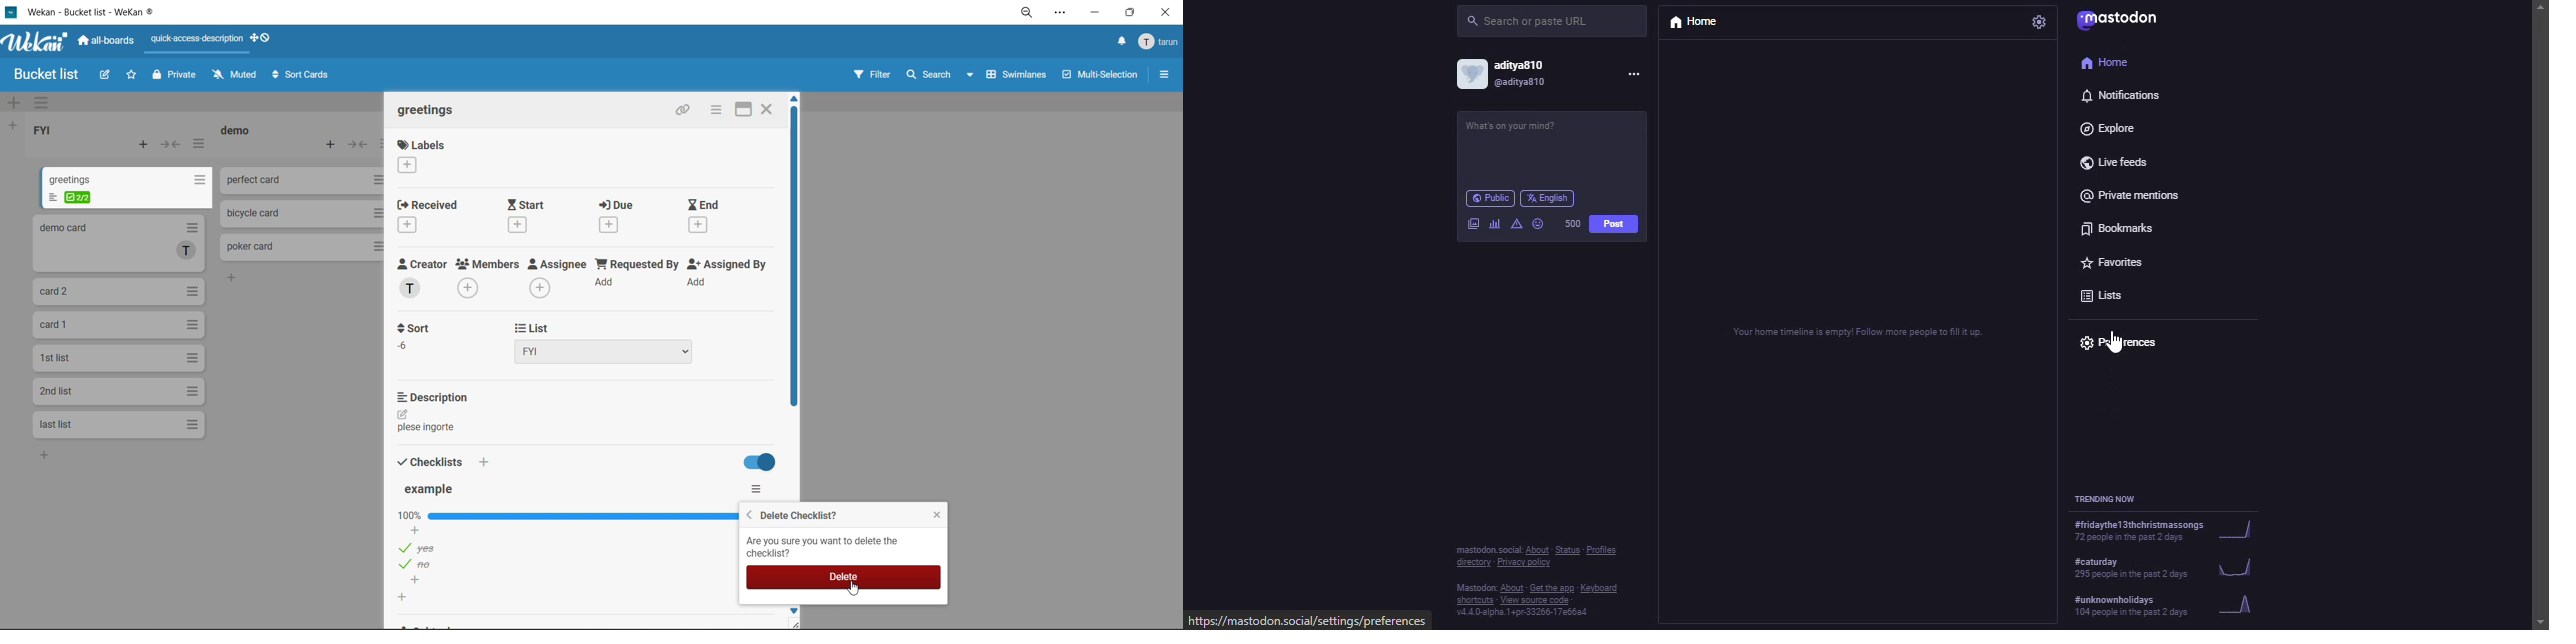  What do you see at coordinates (2038, 22) in the screenshot?
I see `settings` at bounding box center [2038, 22].